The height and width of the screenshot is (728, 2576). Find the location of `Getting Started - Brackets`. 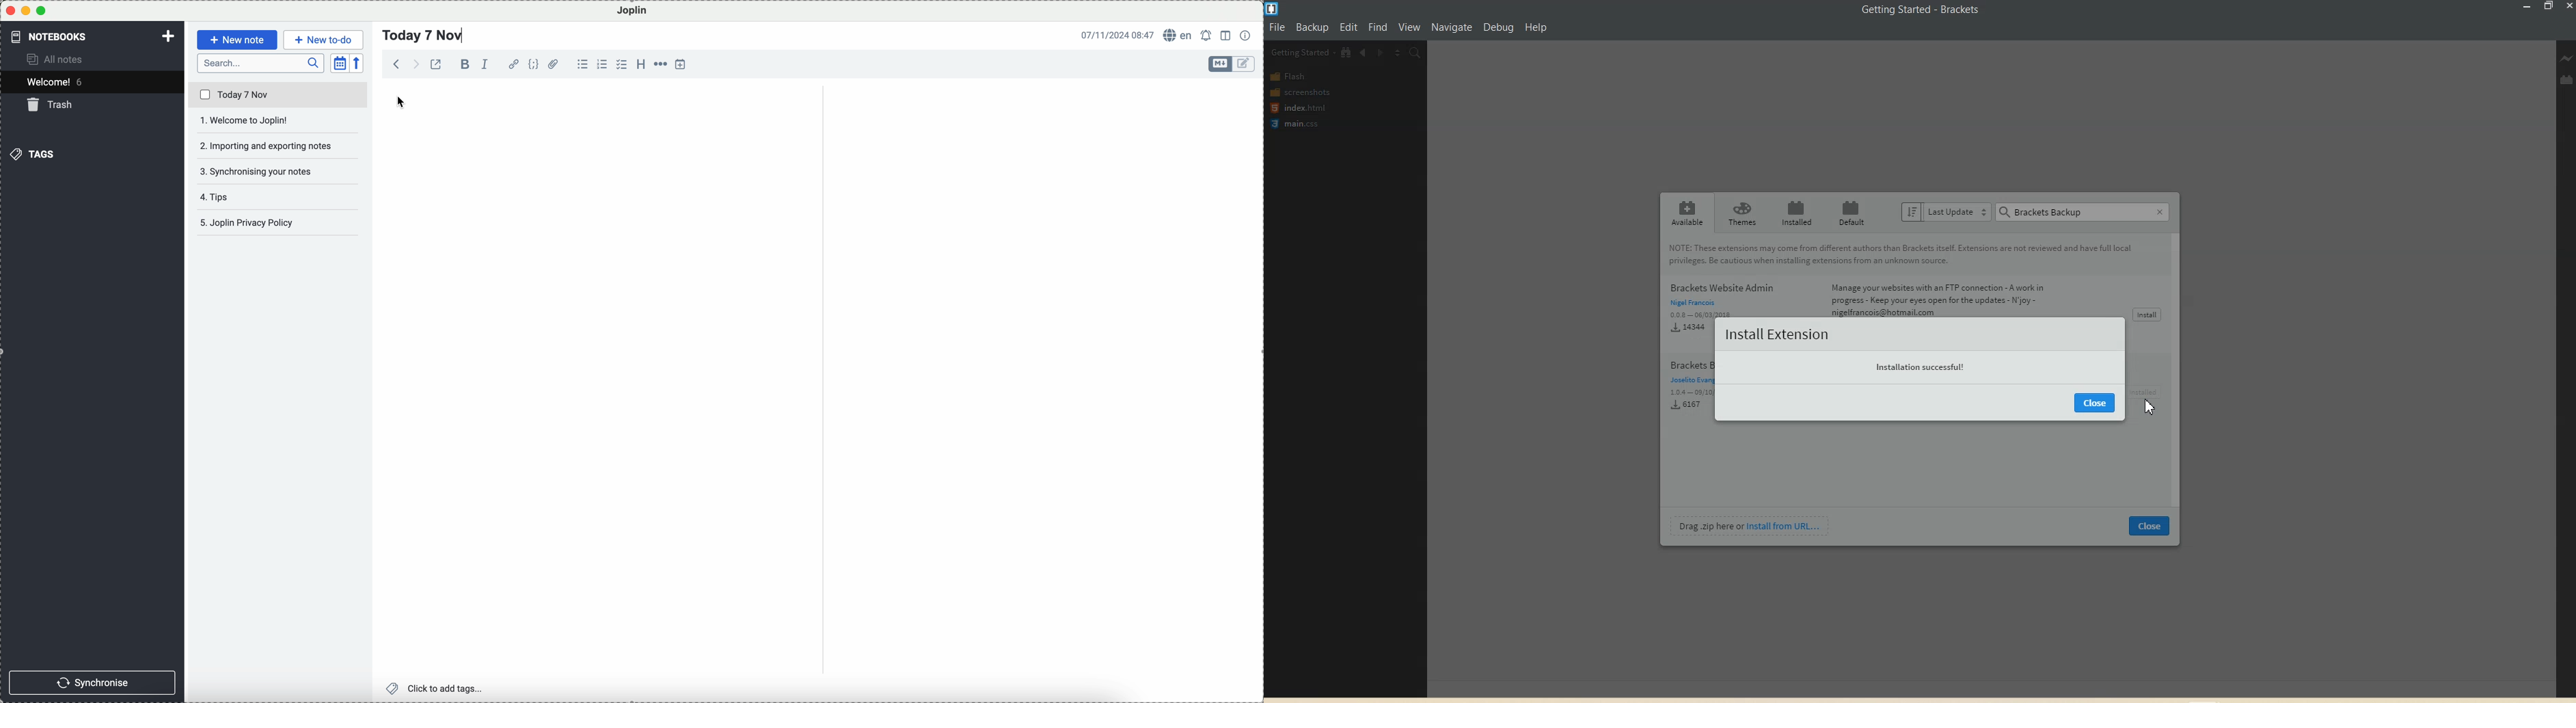

Getting Started - Brackets is located at coordinates (1920, 10).